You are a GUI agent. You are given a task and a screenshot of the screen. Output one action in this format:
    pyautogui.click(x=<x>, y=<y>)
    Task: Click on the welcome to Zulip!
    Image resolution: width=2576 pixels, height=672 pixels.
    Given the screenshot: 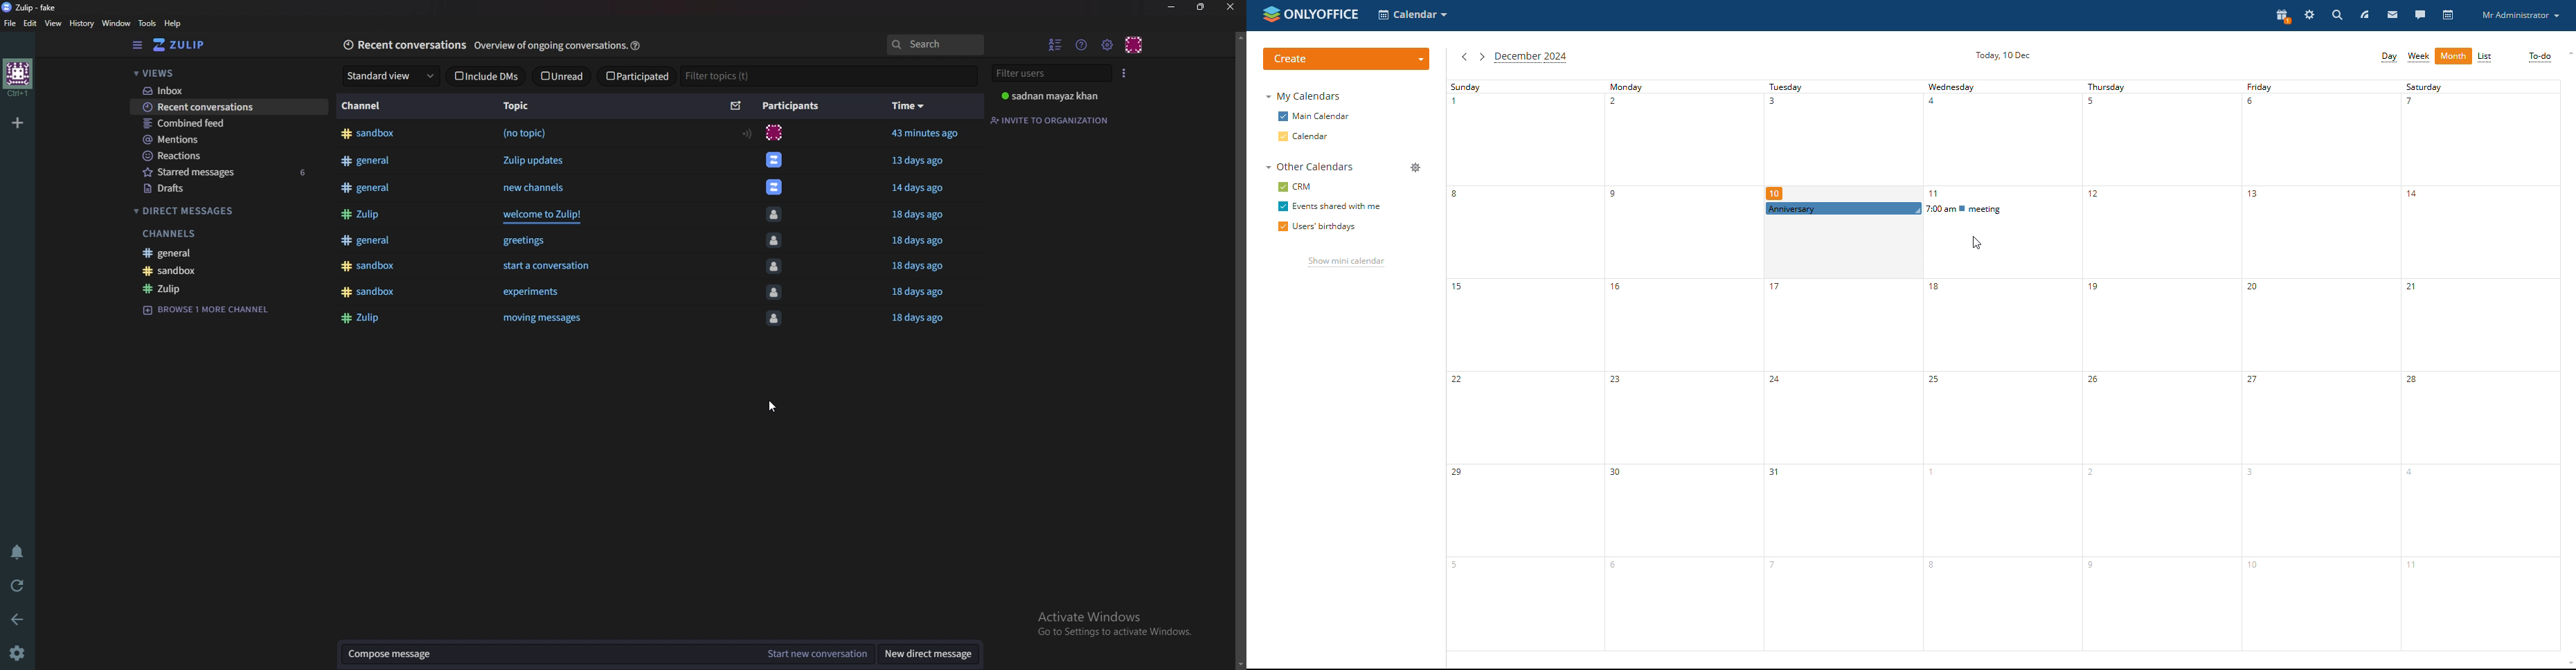 What is the action you would take?
    pyautogui.click(x=551, y=217)
    